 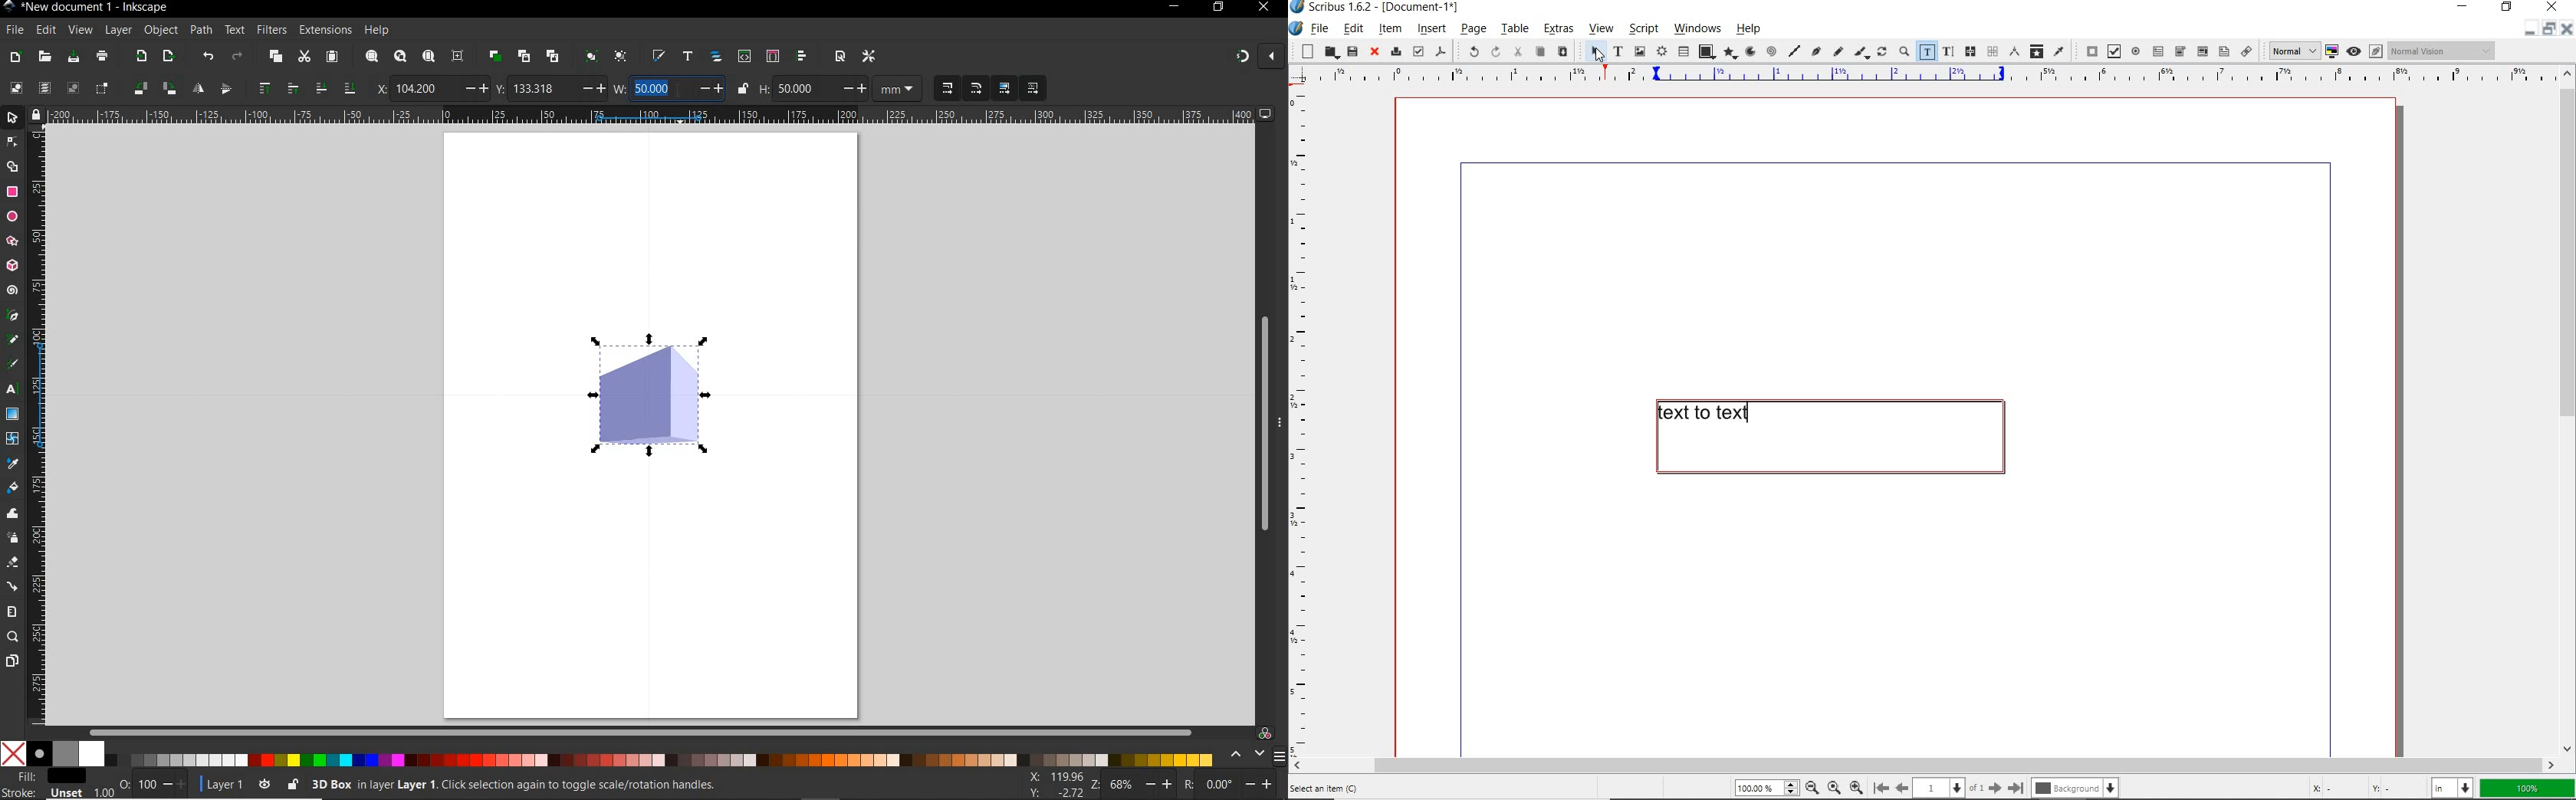 What do you see at coordinates (657, 56) in the screenshot?
I see `open fill and stroke` at bounding box center [657, 56].